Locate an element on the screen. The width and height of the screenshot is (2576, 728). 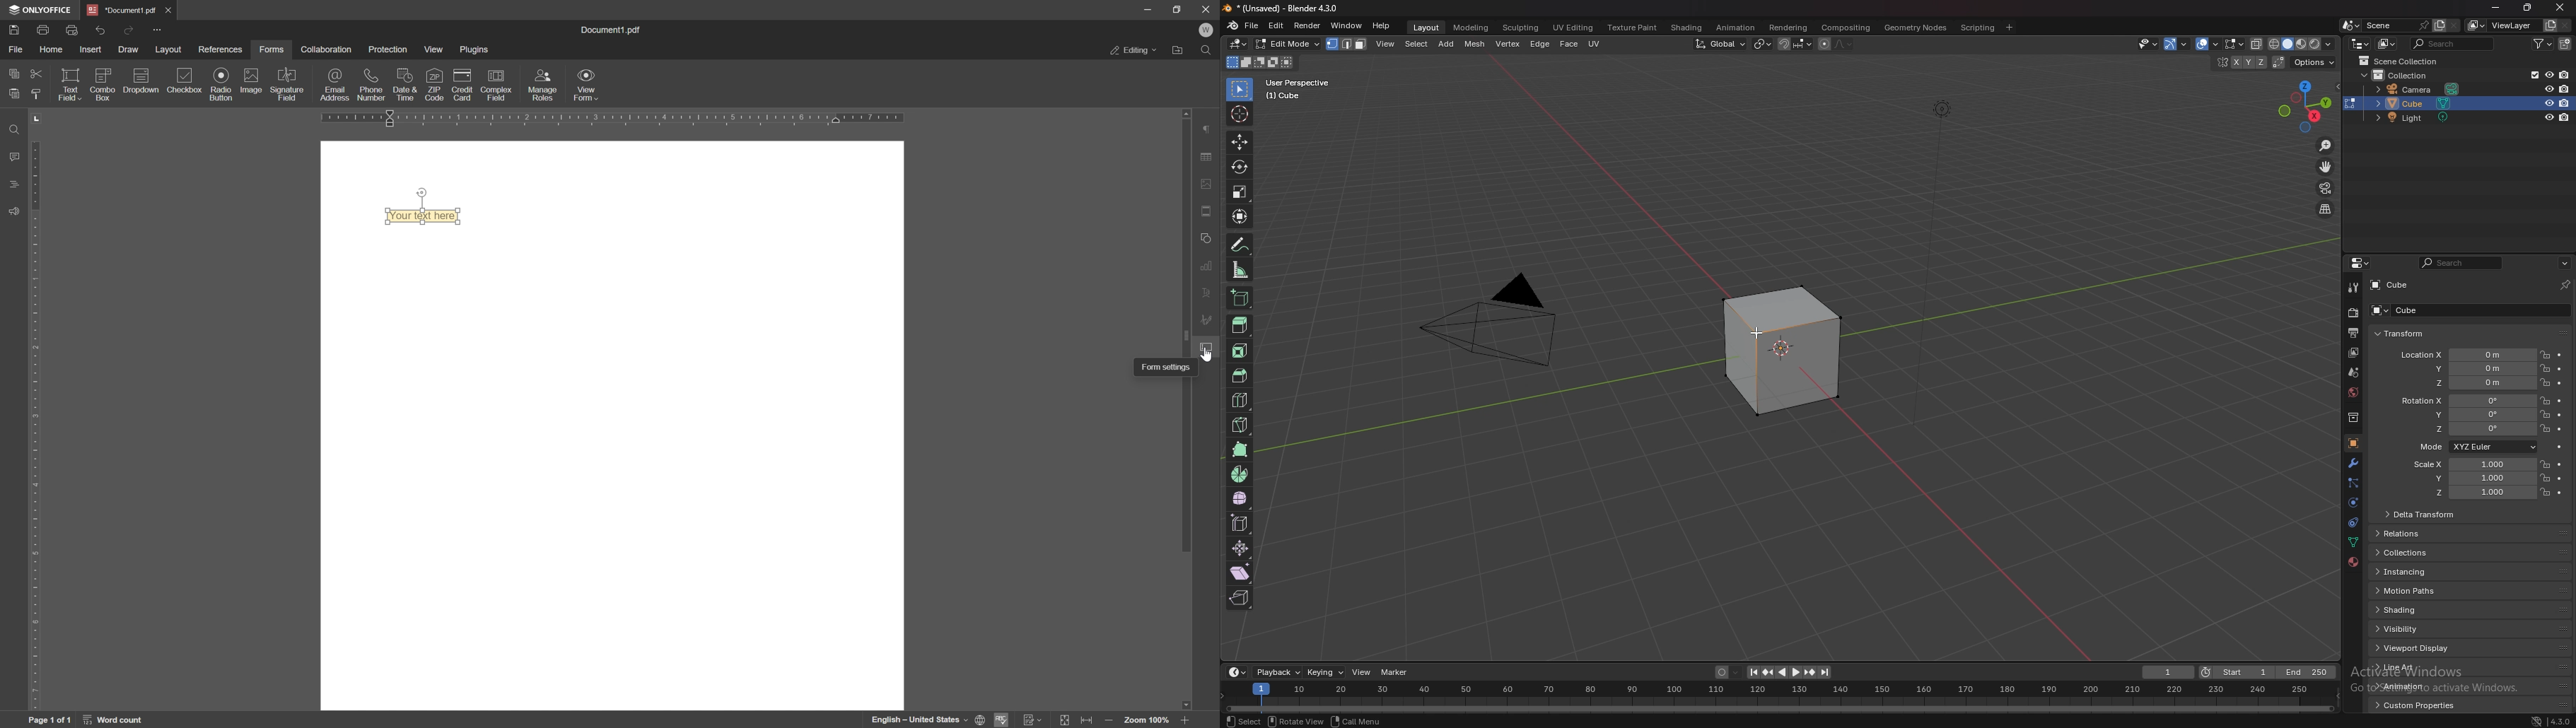
shear is located at coordinates (1238, 573).